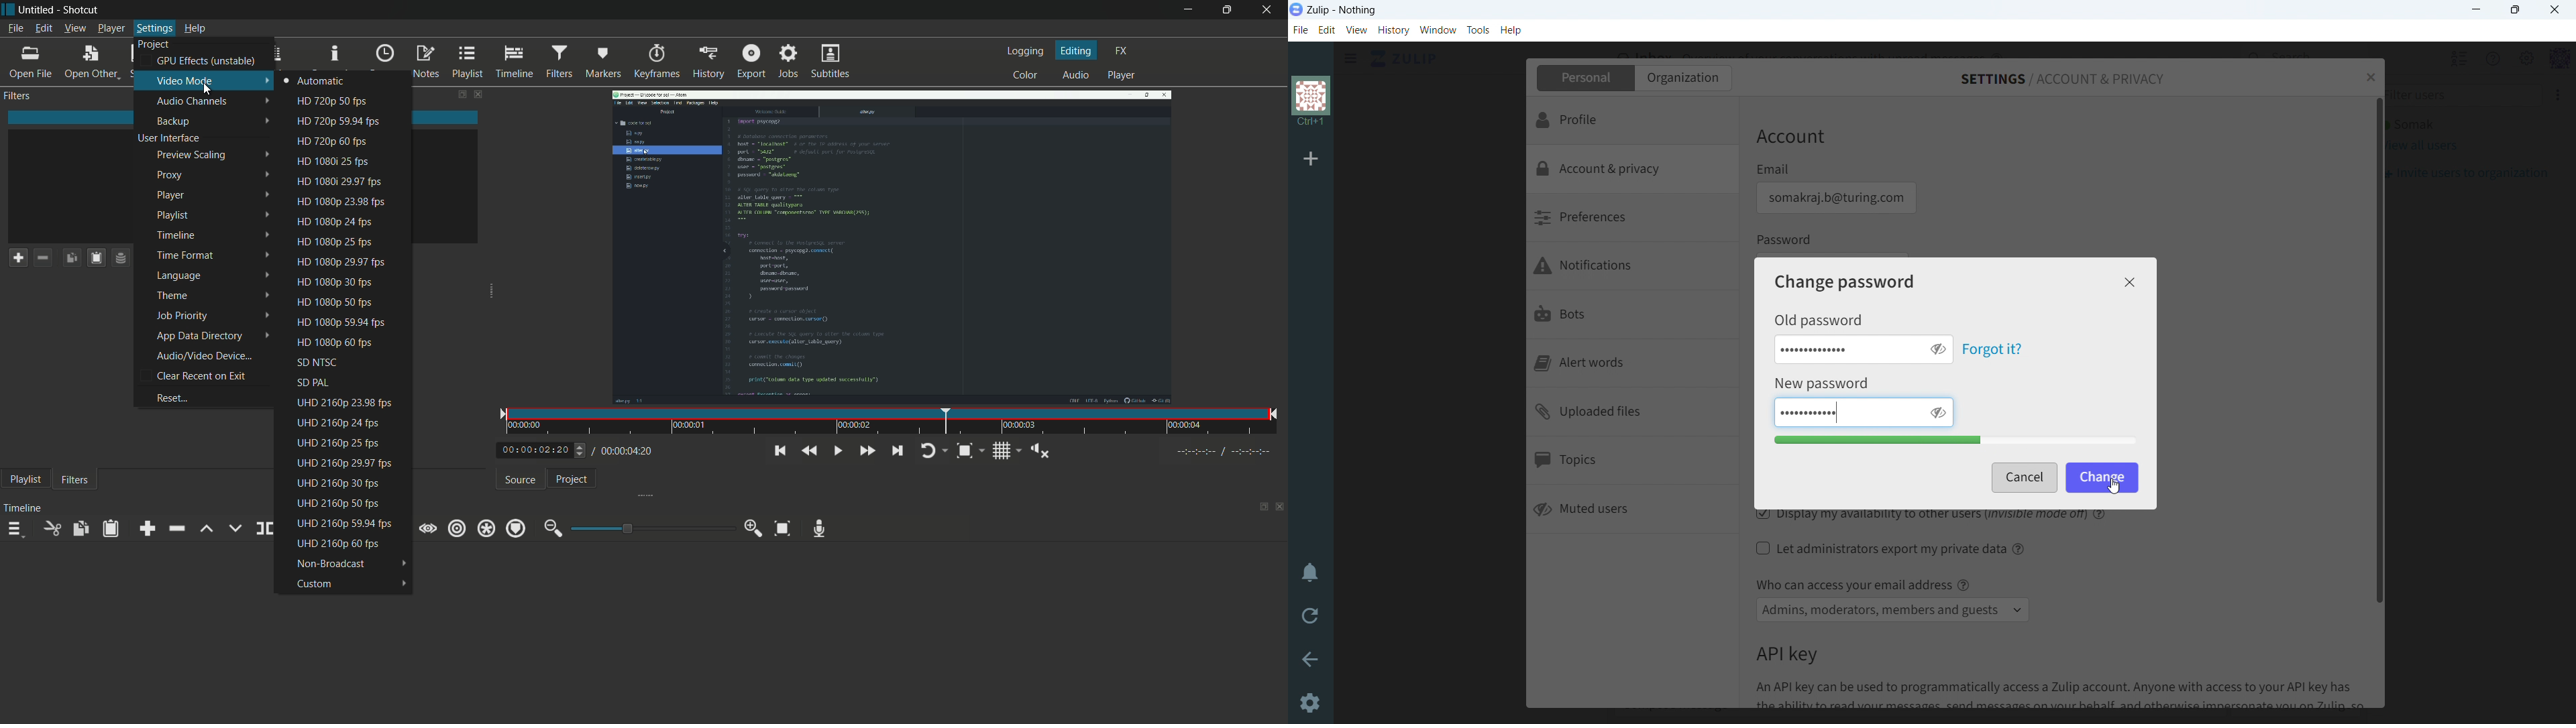 This screenshot has height=728, width=2576. What do you see at coordinates (2489, 58) in the screenshot?
I see `help menu` at bounding box center [2489, 58].